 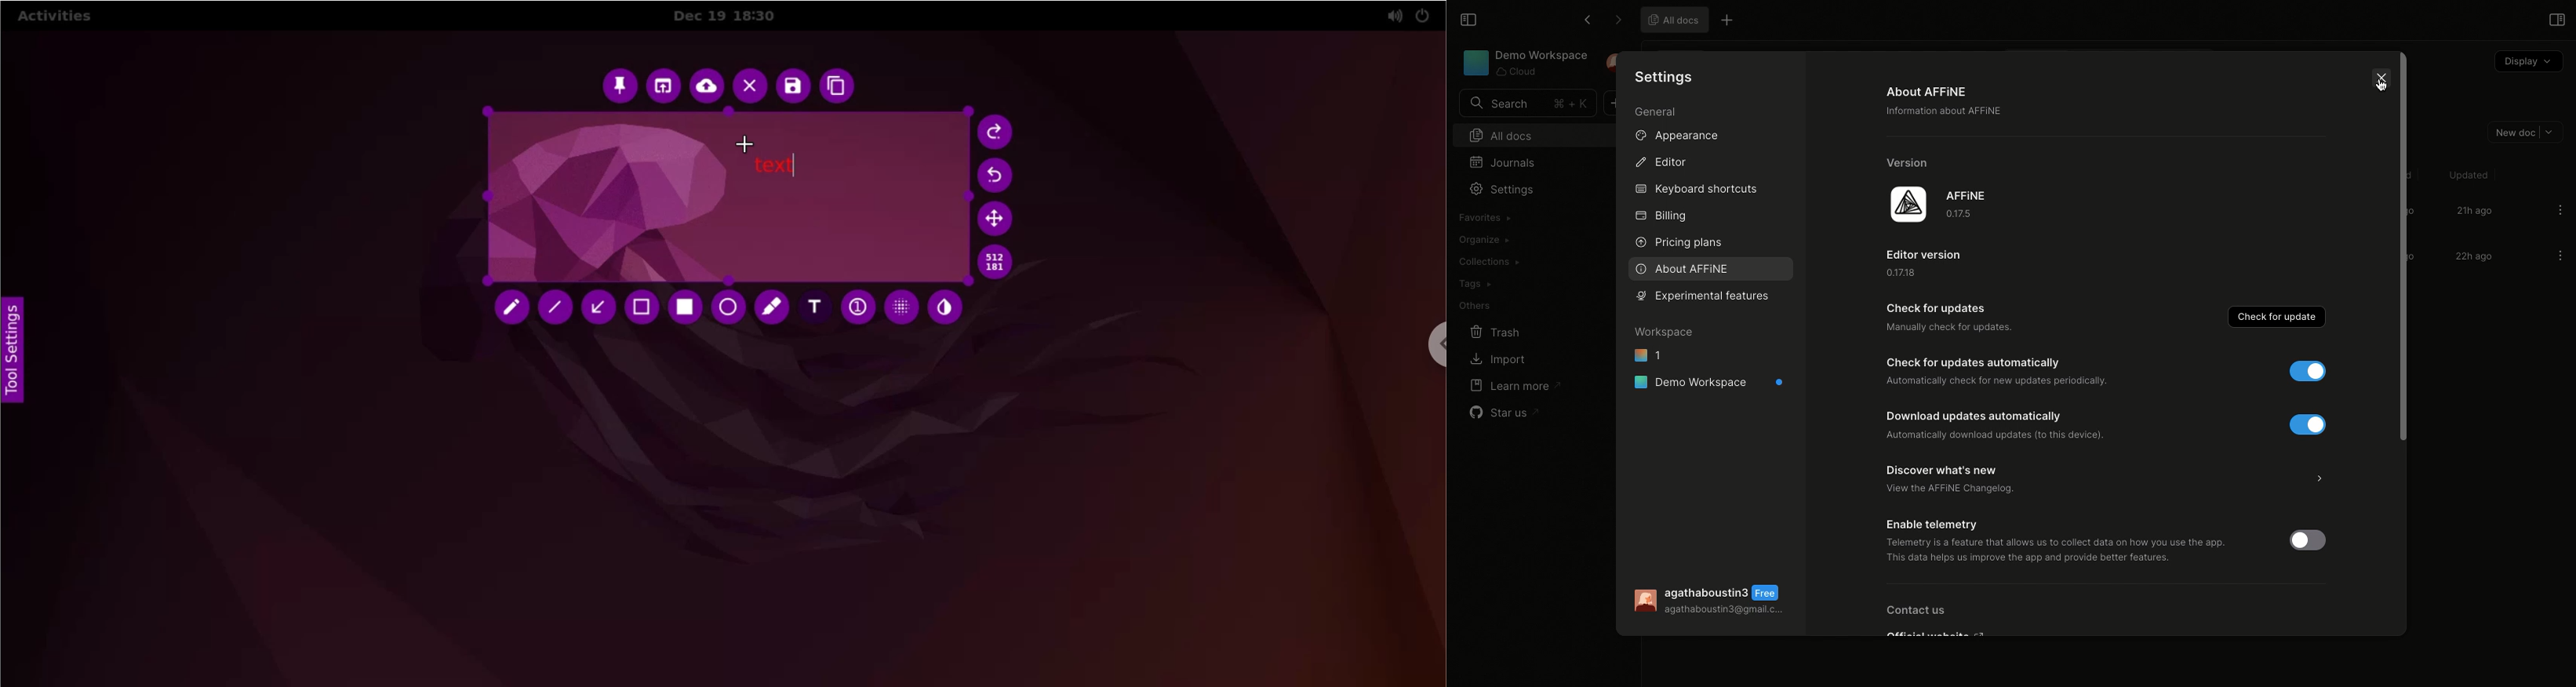 What do you see at coordinates (1665, 331) in the screenshot?
I see `Workspace` at bounding box center [1665, 331].